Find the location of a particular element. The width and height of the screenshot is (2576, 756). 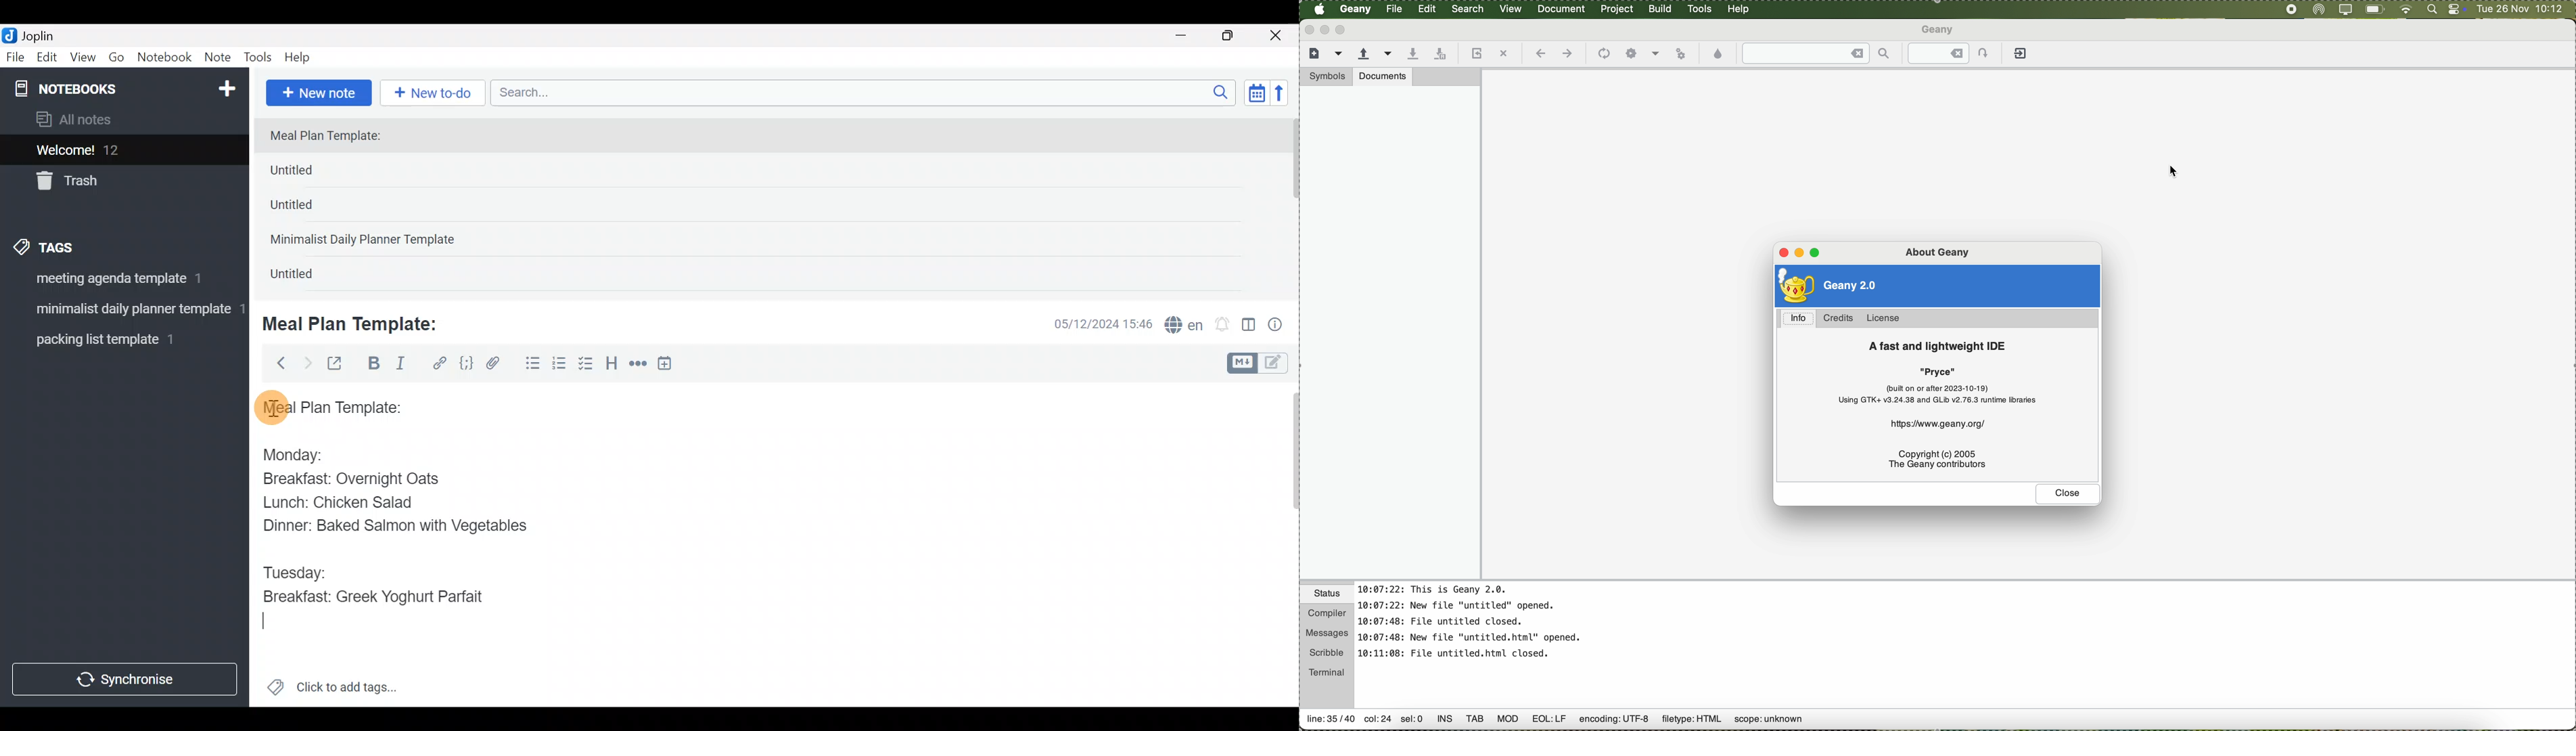

Attach file is located at coordinates (497, 365).